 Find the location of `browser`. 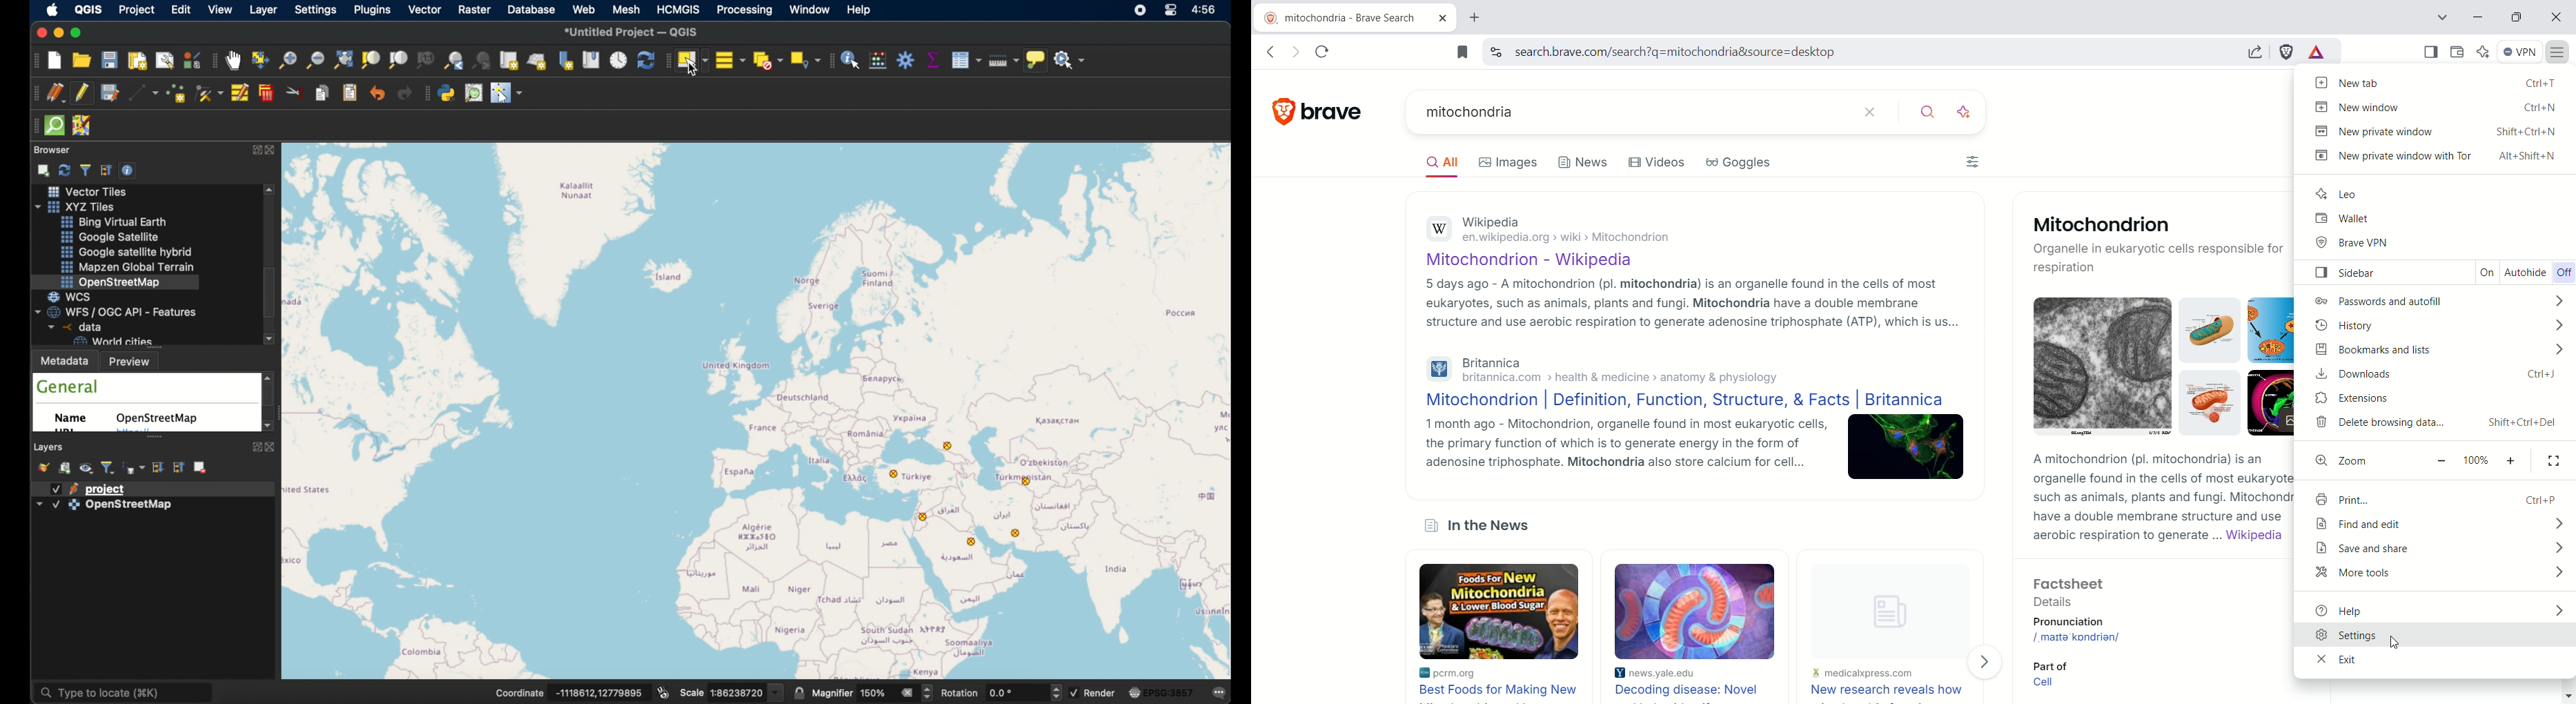

browser is located at coordinates (52, 150).